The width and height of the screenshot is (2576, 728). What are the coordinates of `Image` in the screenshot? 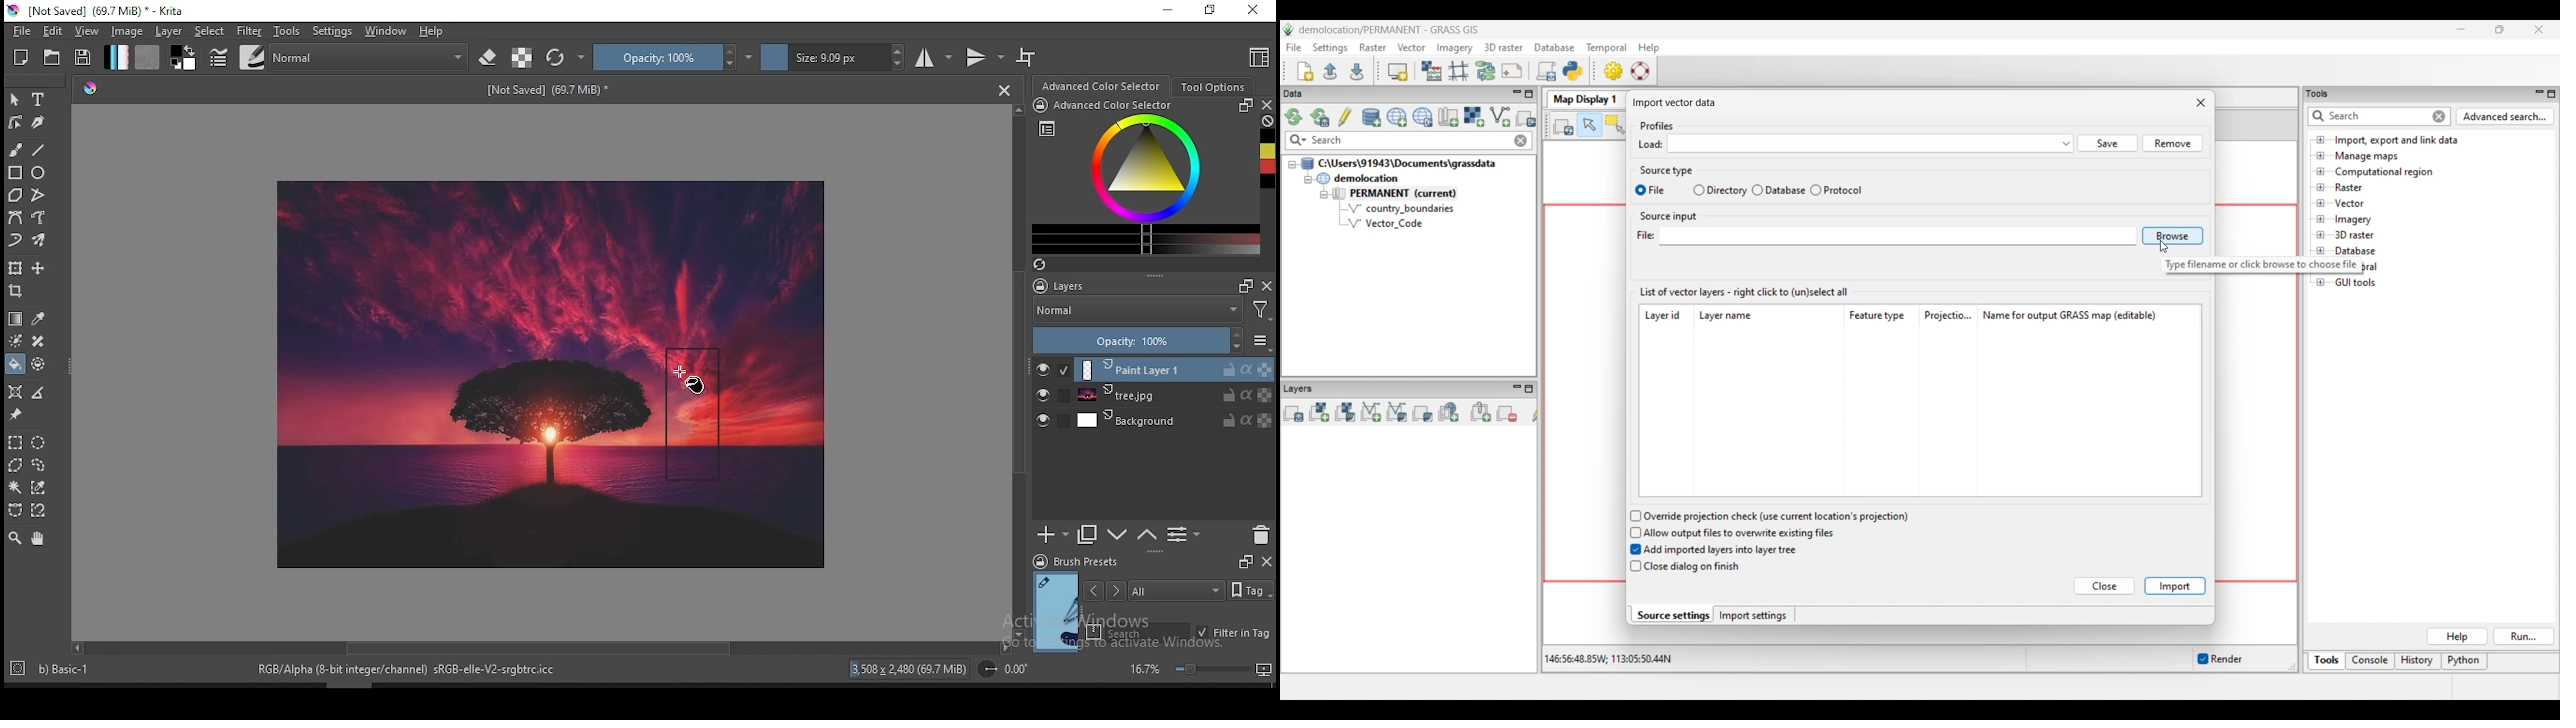 It's located at (466, 373).